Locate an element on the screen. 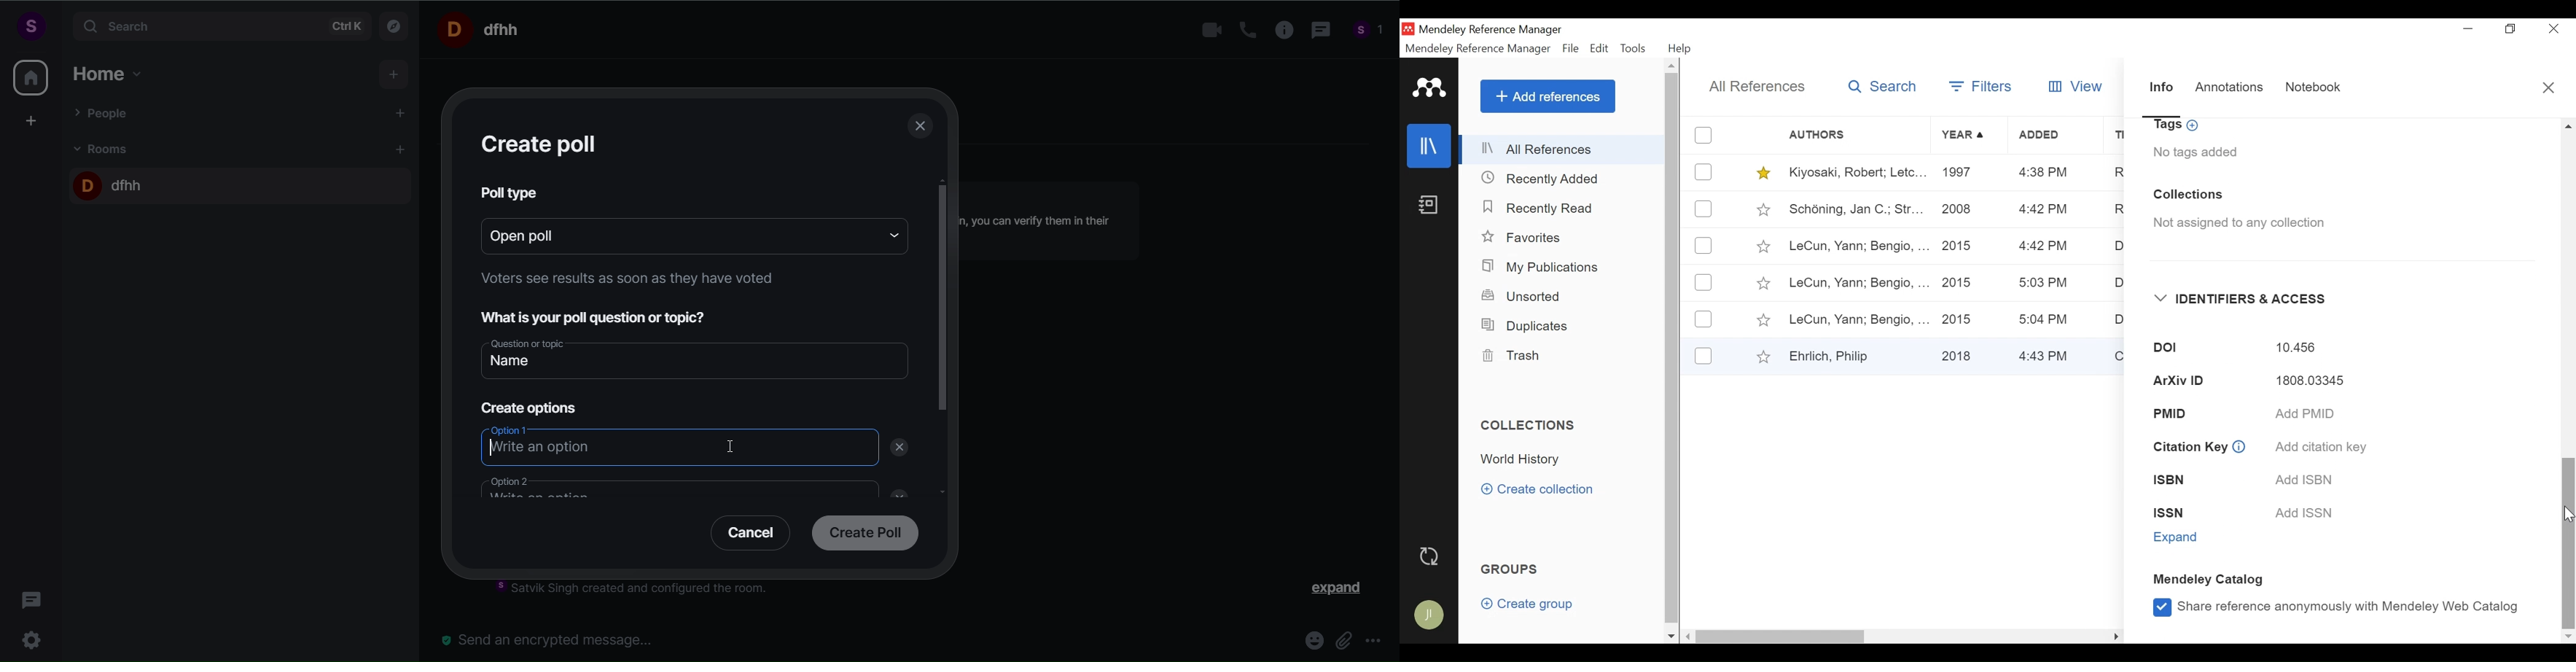 The image size is (2576, 672). Unsorted is located at coordinates (1521, 297).